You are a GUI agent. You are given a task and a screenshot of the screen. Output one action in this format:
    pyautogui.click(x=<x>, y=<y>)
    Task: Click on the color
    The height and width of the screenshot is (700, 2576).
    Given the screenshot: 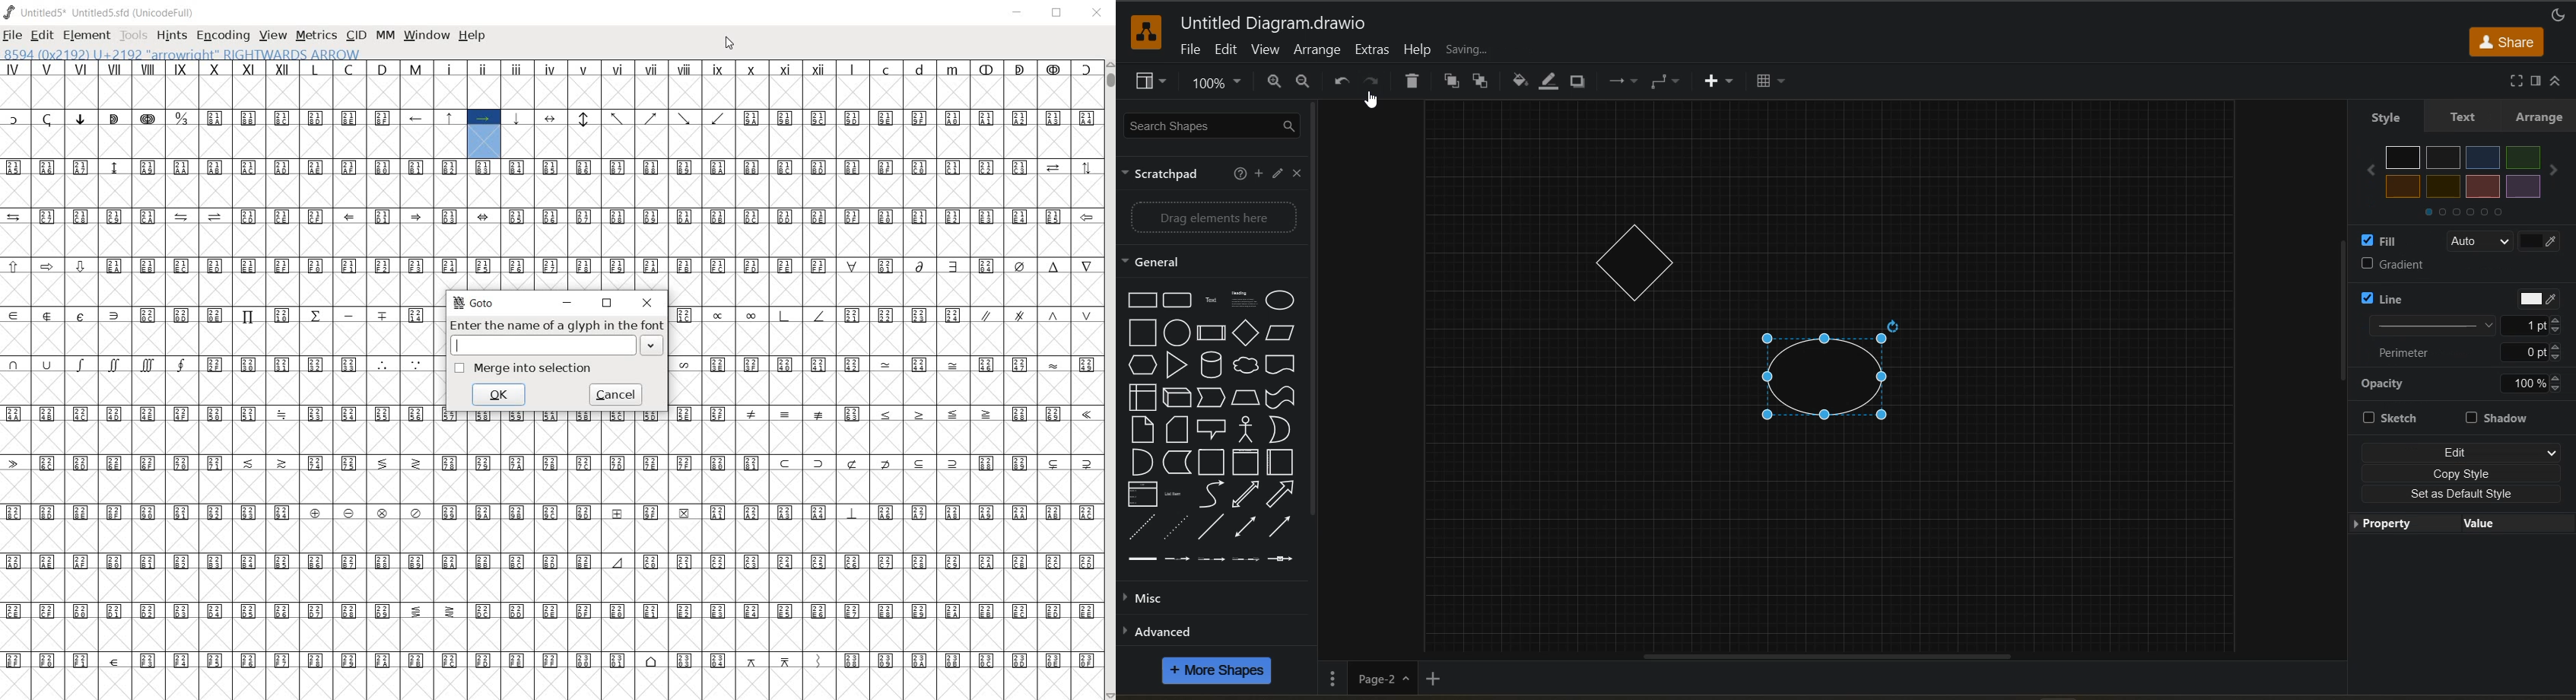 What is the action you would take?
    pyautogui.click(x=2464, y=172)
    